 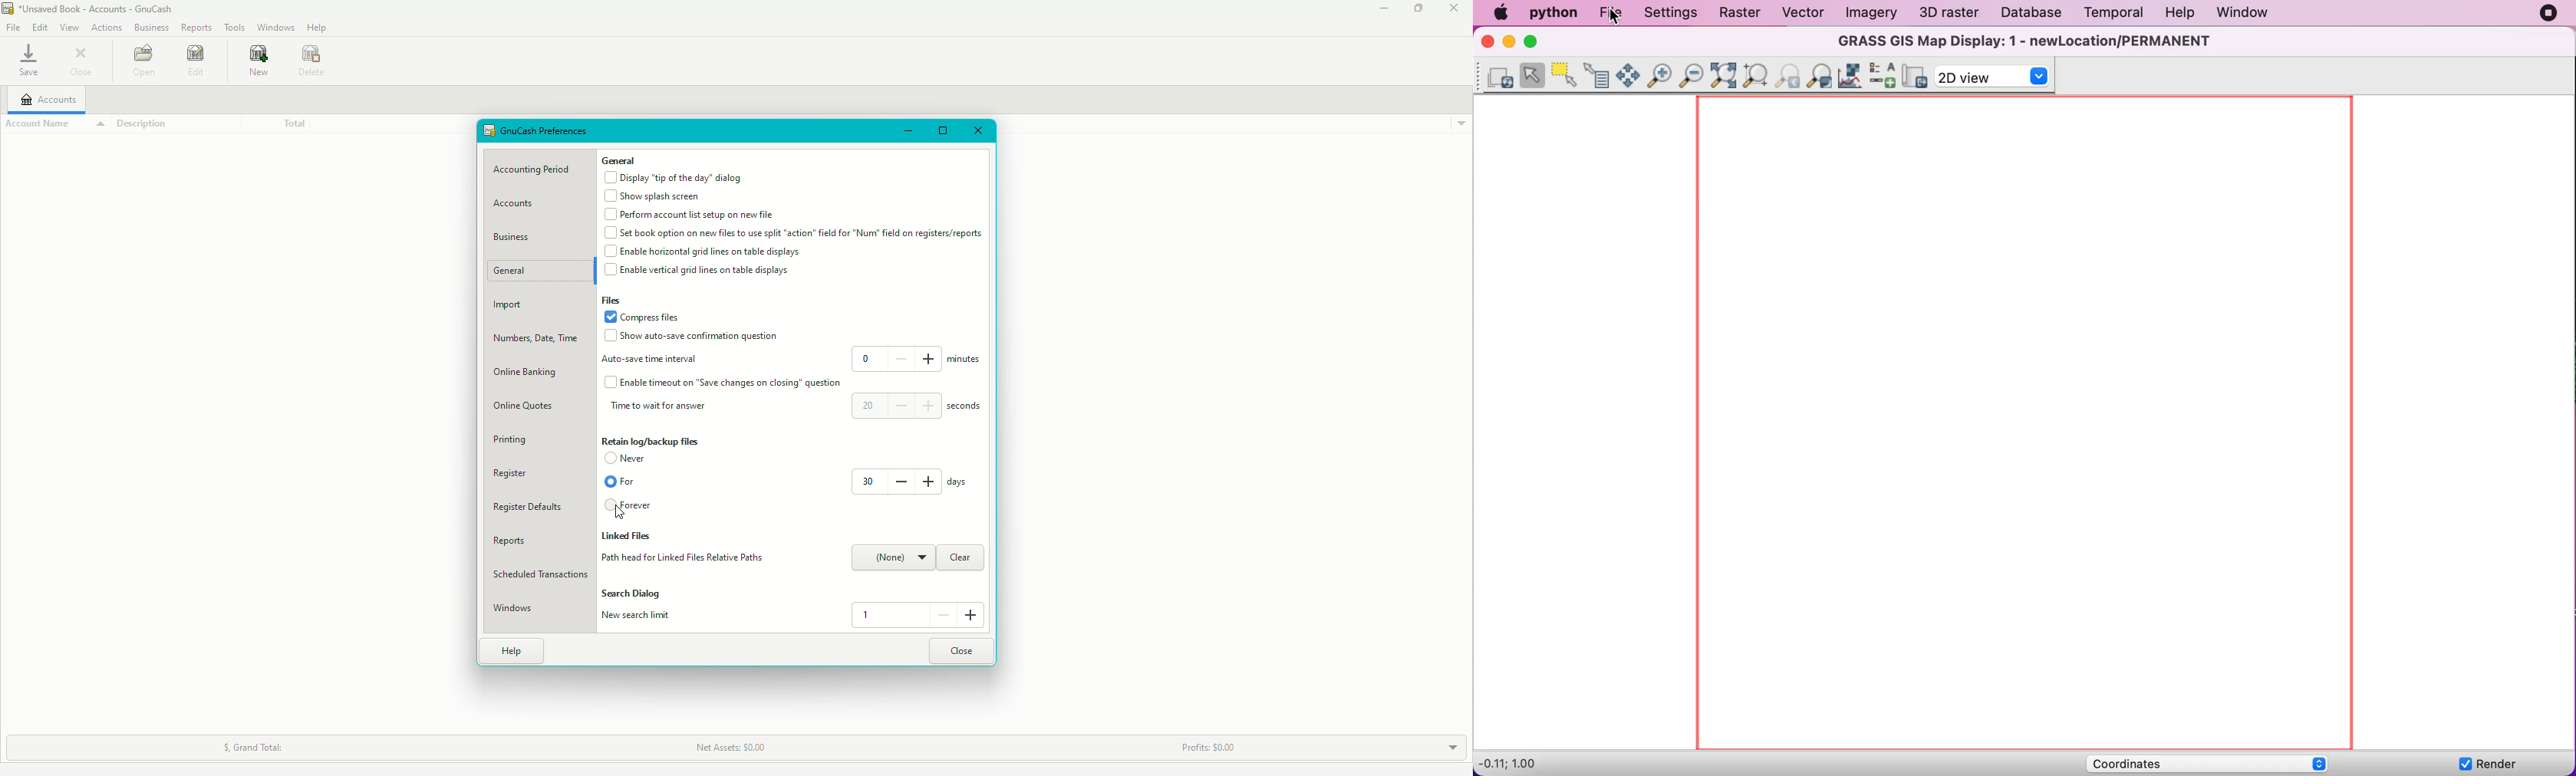 I want to click on Numbers, Date, Time, so click(x=539, y=340).